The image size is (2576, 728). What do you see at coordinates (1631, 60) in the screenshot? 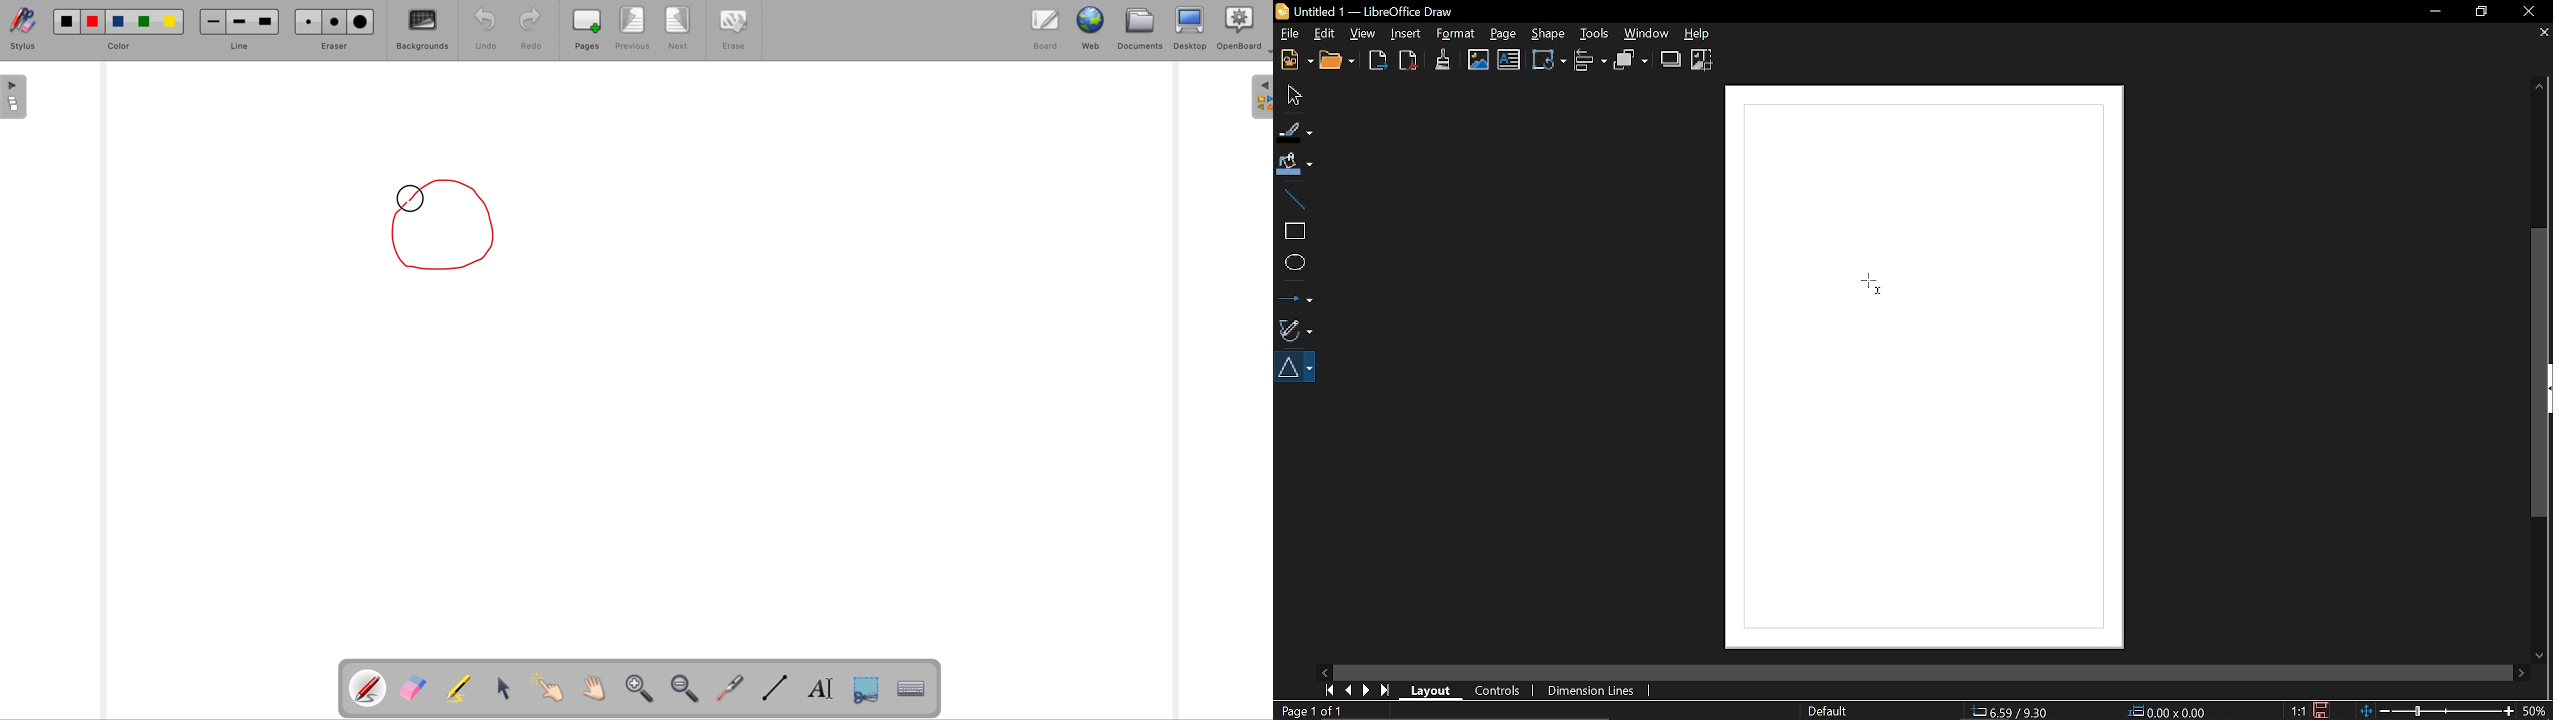
I see `Arrange` at bounding box center [1631, 60].